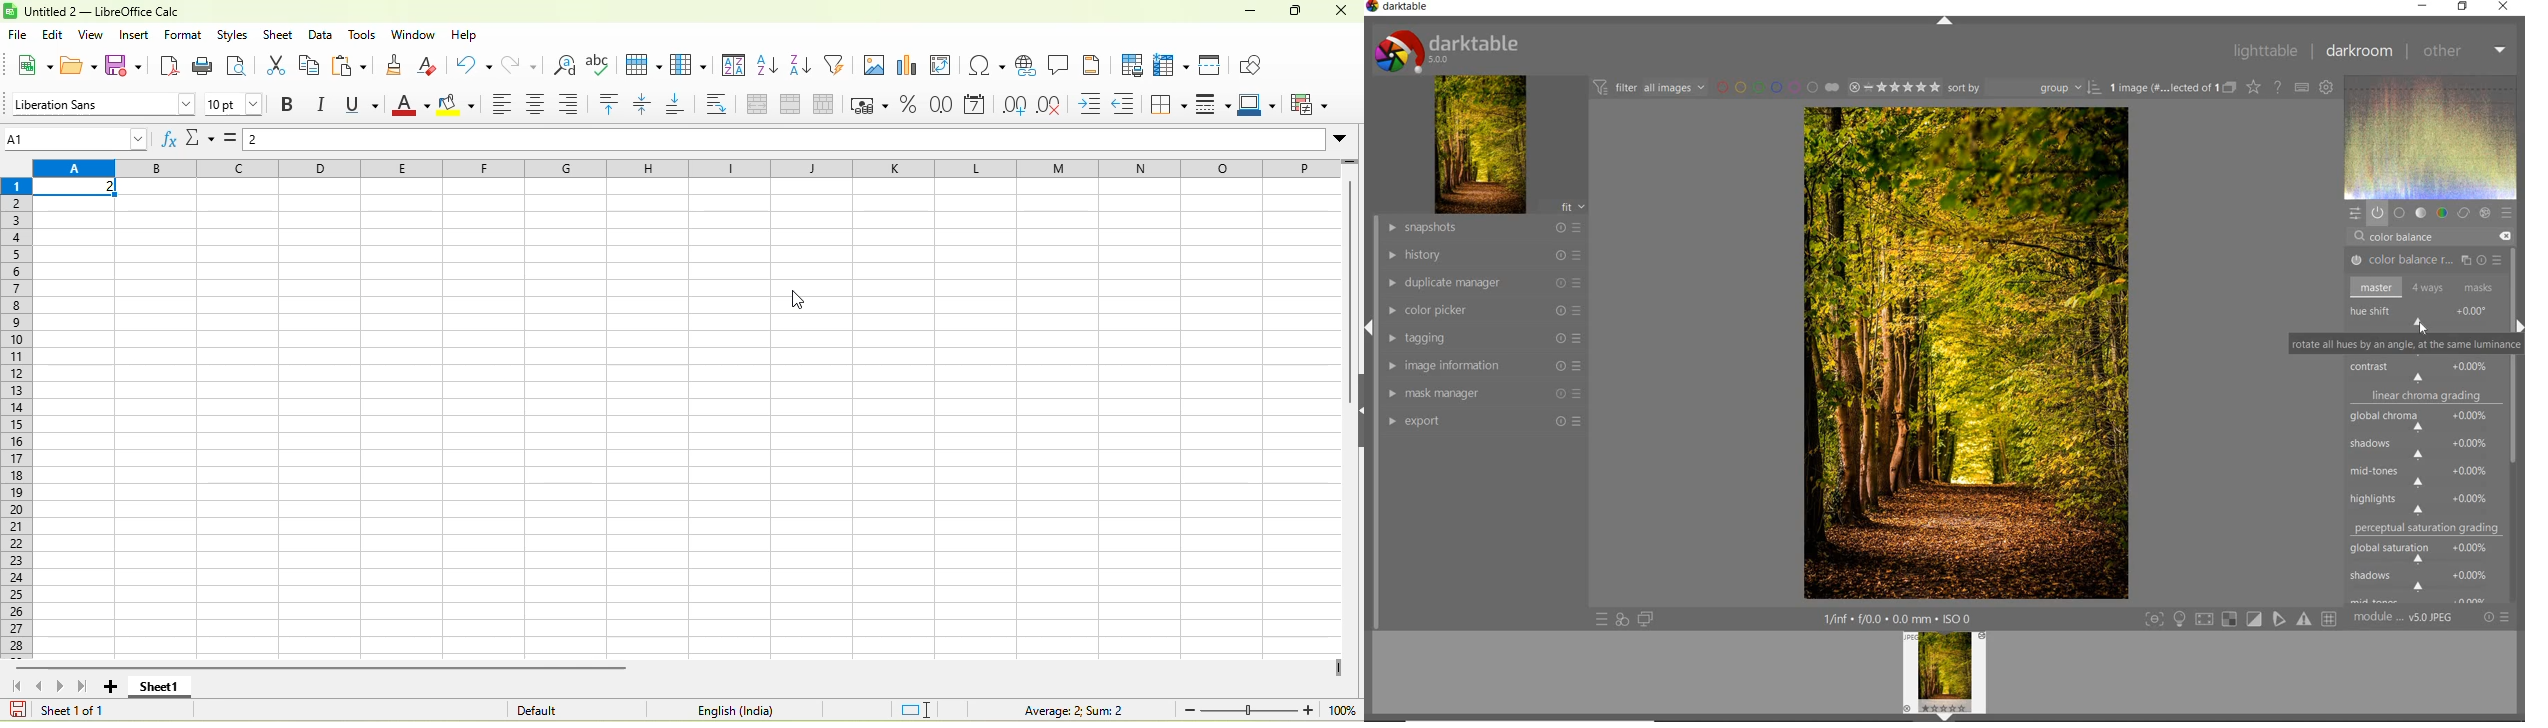  I want to click on sheet 1, so click(163, 686).